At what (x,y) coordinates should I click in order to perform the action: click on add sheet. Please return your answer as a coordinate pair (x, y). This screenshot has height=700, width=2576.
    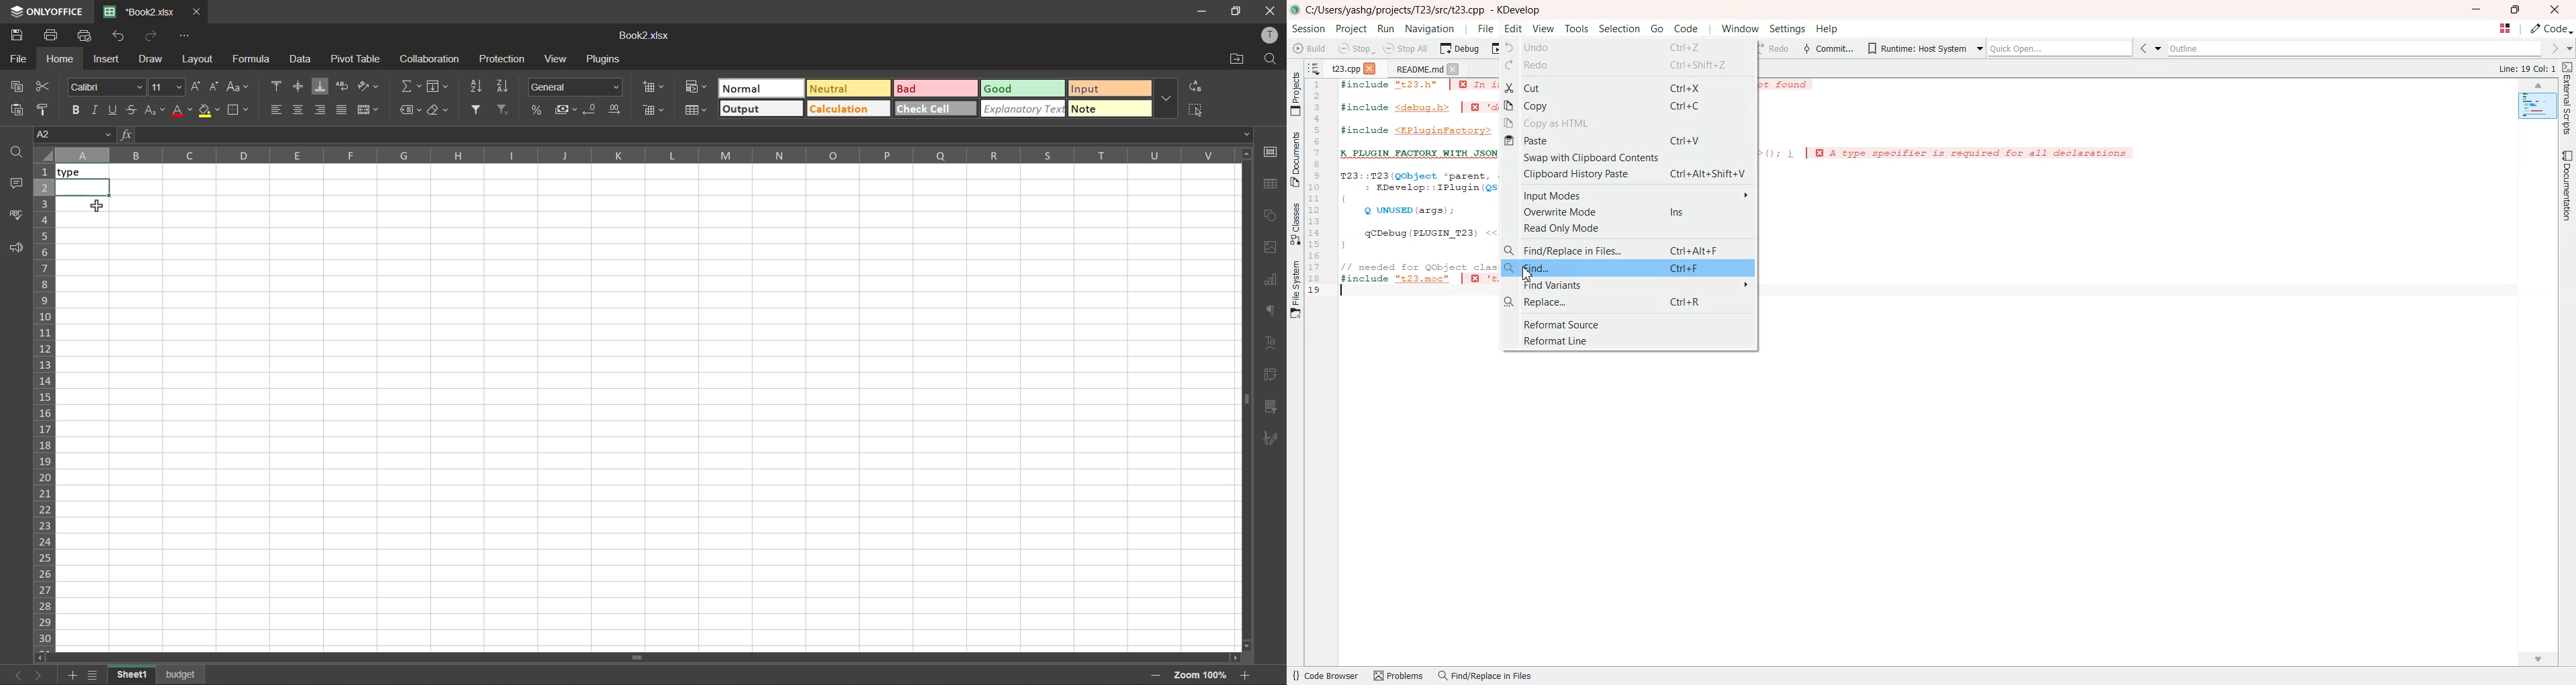
    Looking at the image, I should click on (72, 675).